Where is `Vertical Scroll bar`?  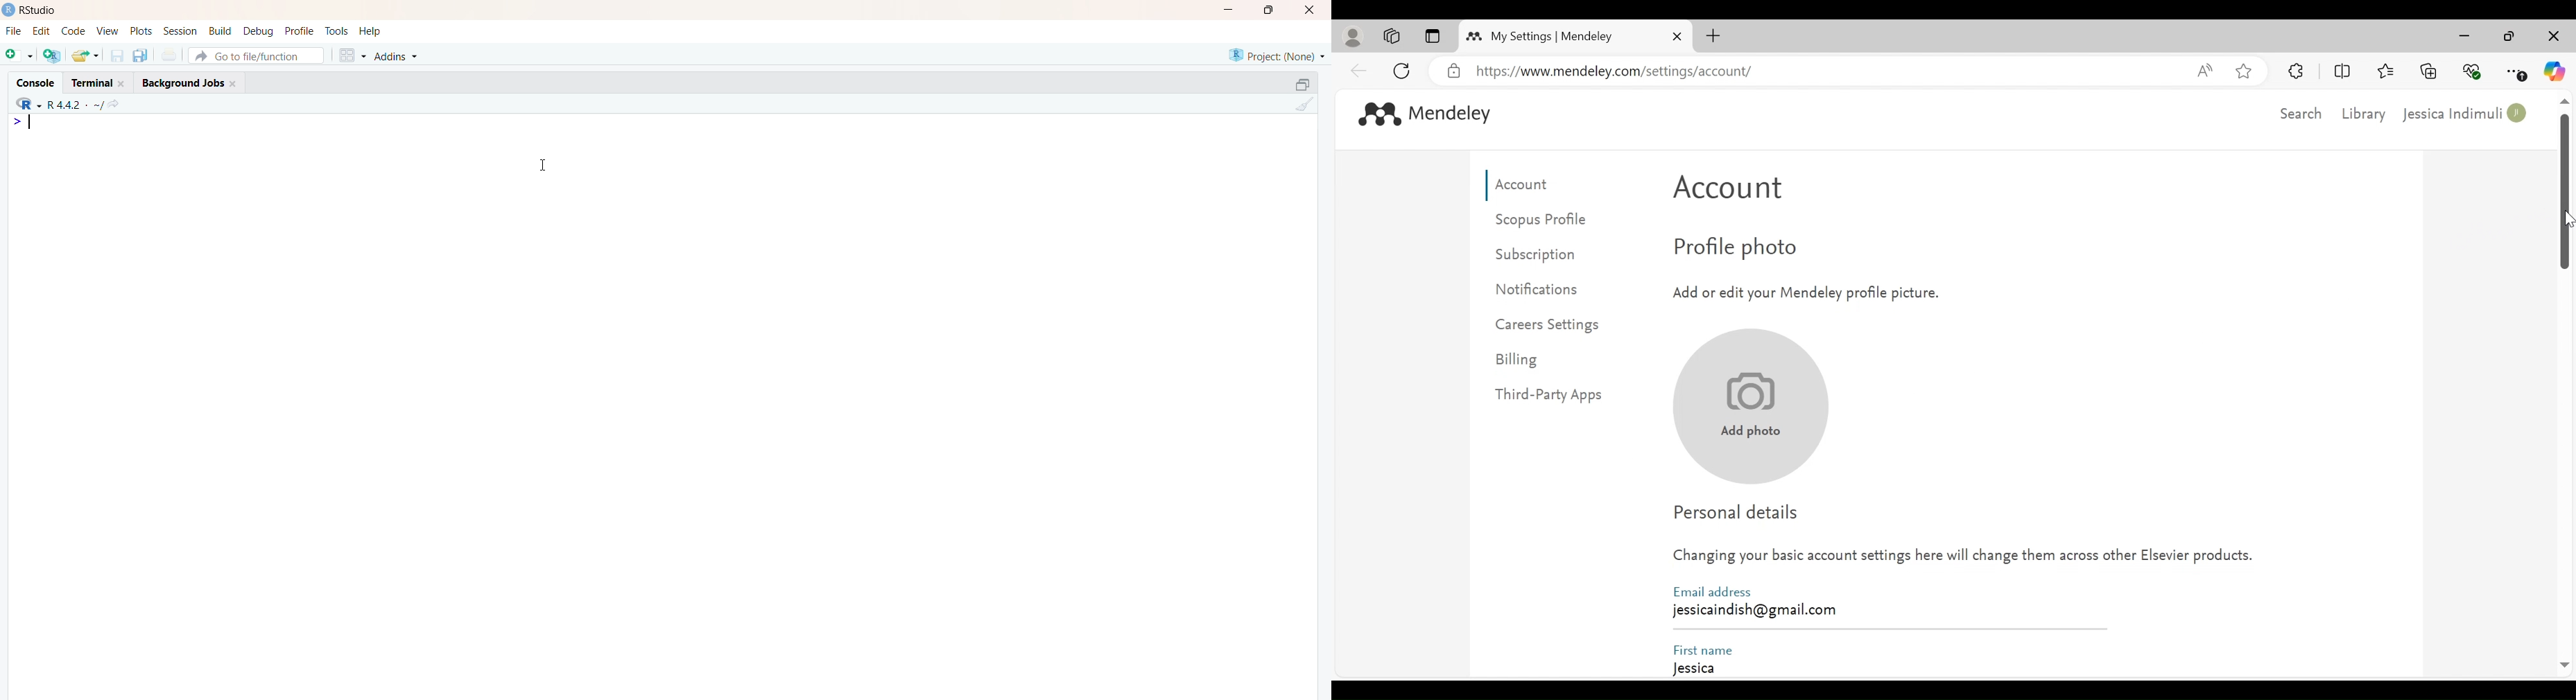
Vertical Scroll bar is located at coordinates (2565, 194).